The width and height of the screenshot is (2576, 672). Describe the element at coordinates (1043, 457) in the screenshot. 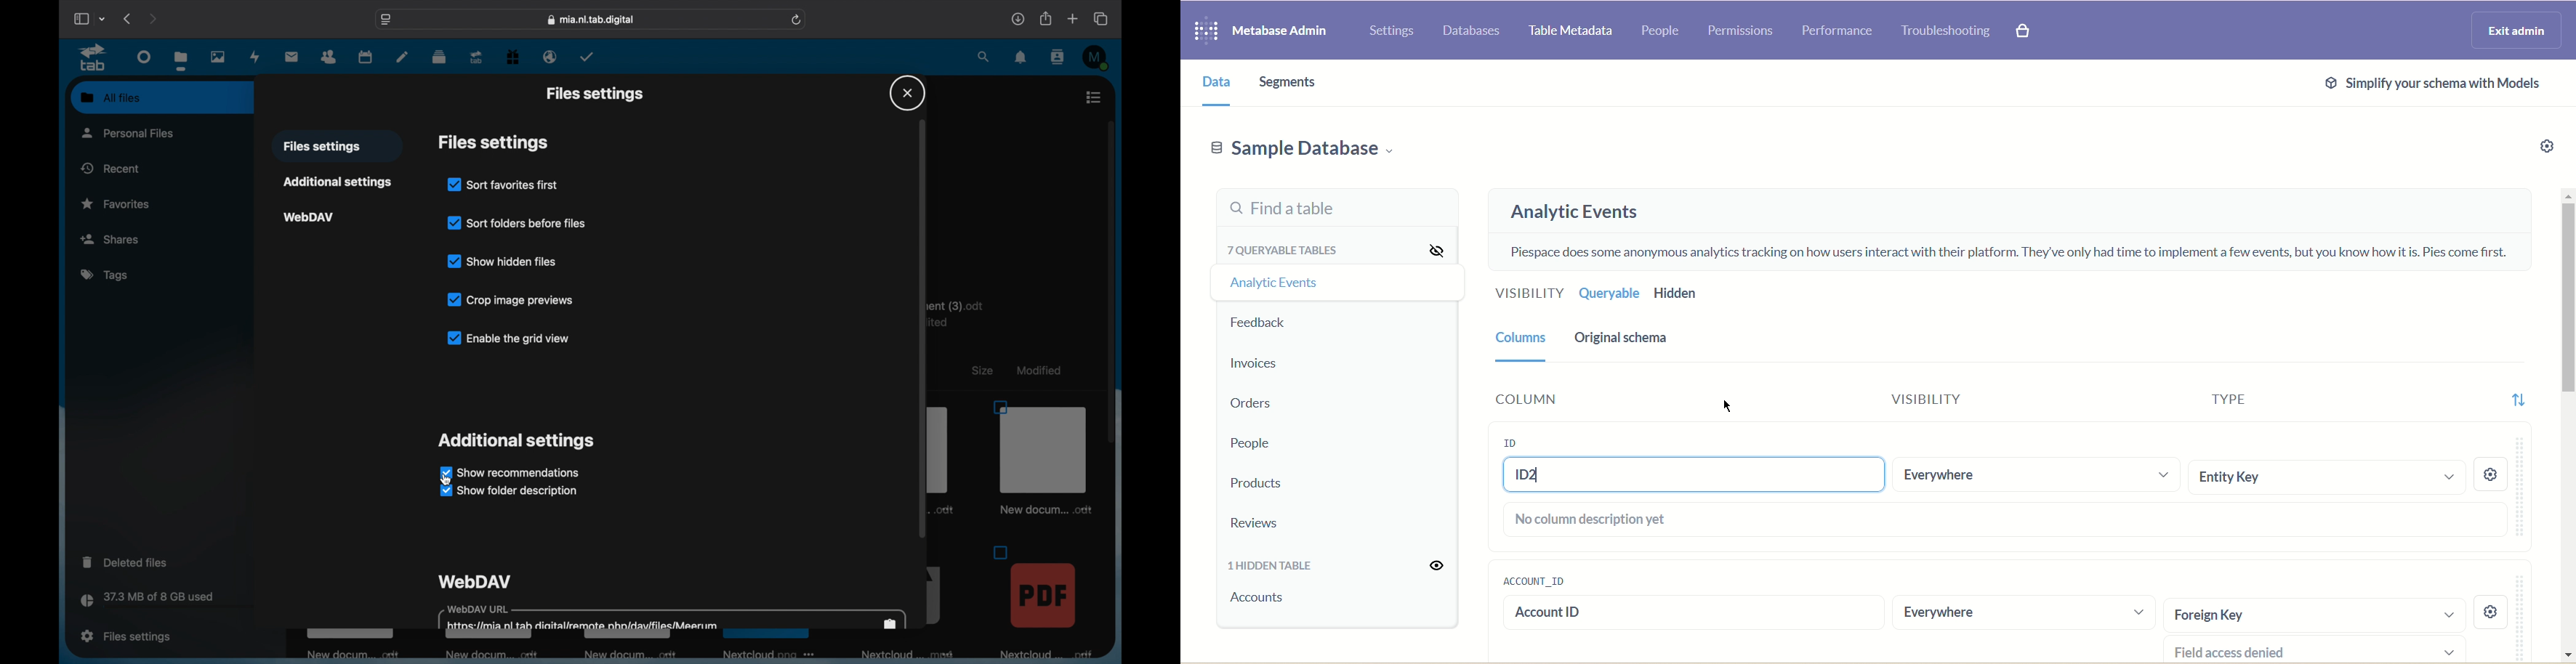

I see `file` at that location.